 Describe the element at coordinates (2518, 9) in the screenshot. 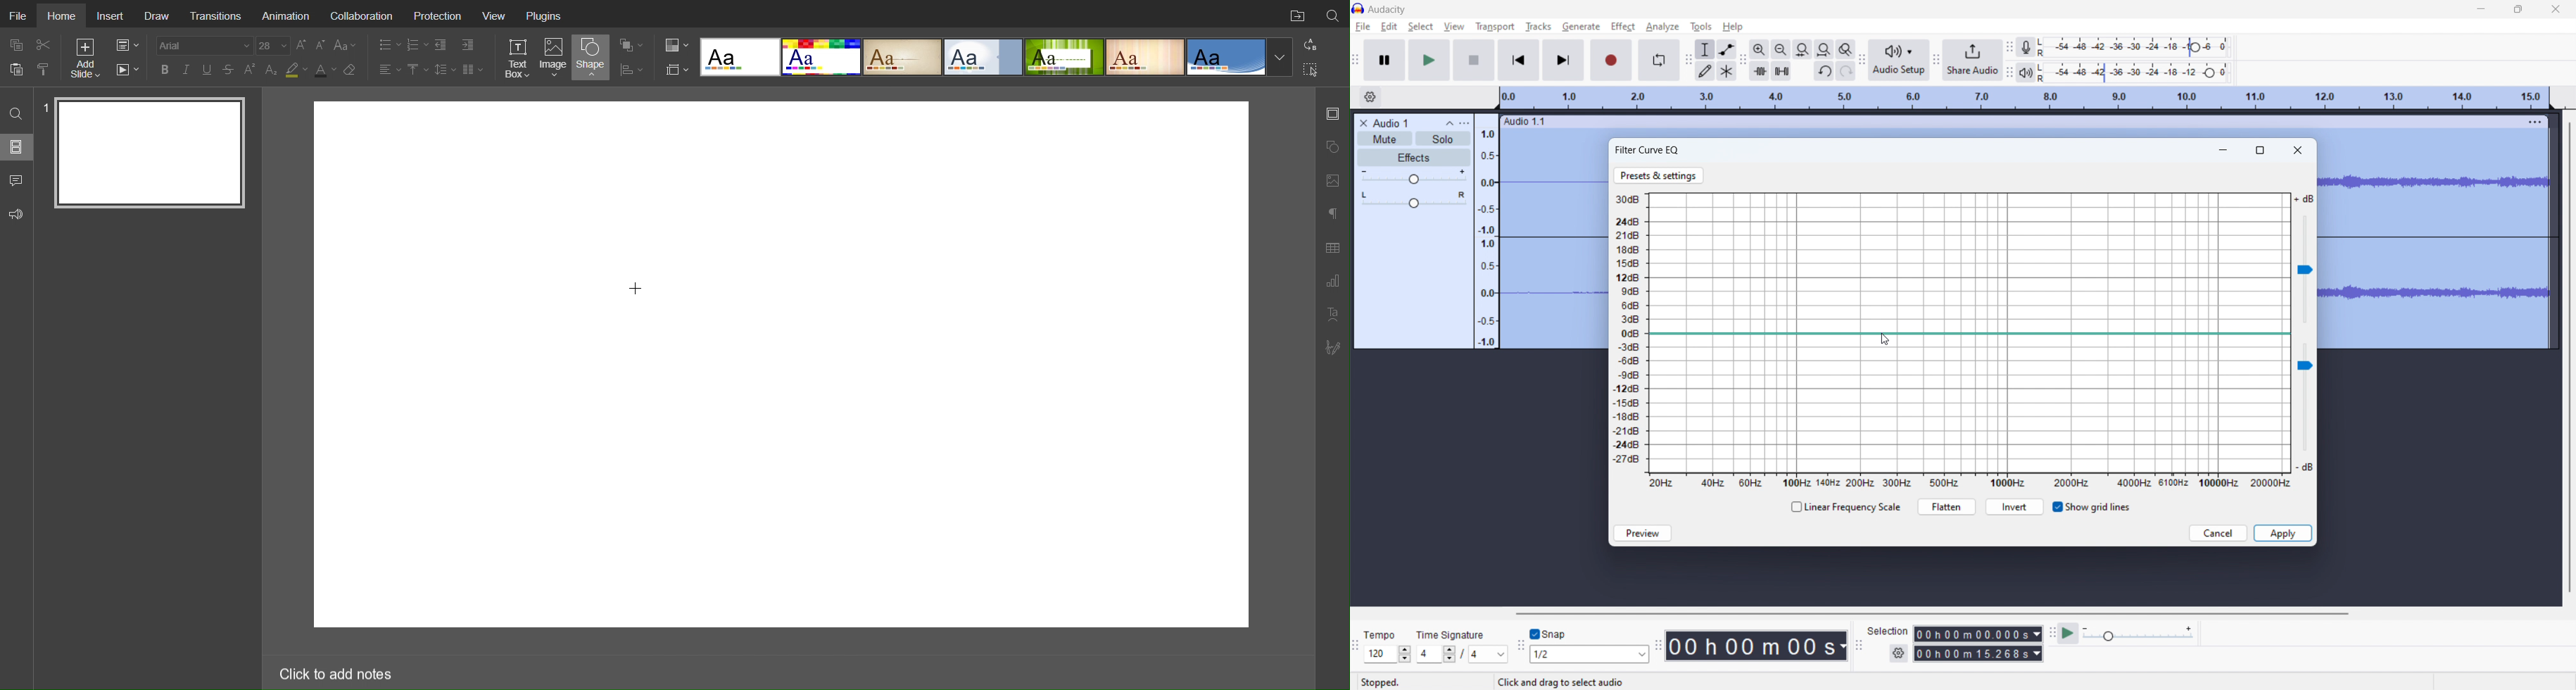

I see `maximize` at that location.